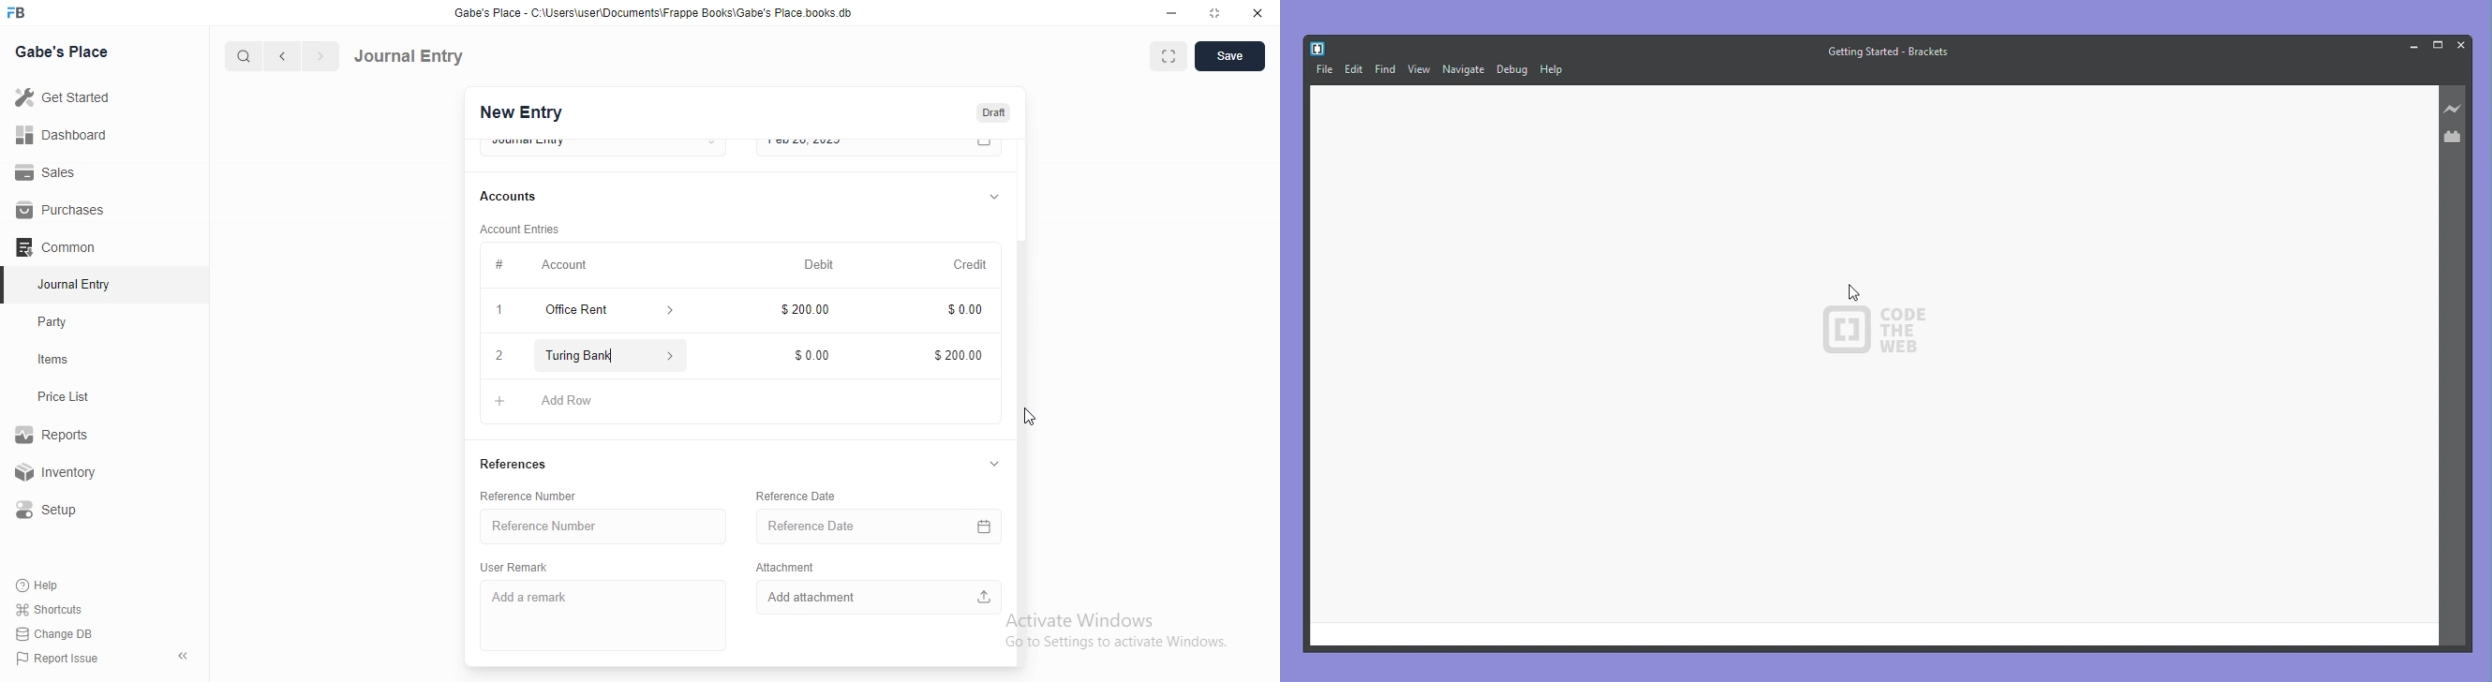  Describe the element at coordinates (1875, 364) in the screenshot. I see `empty editor pane` at that location.